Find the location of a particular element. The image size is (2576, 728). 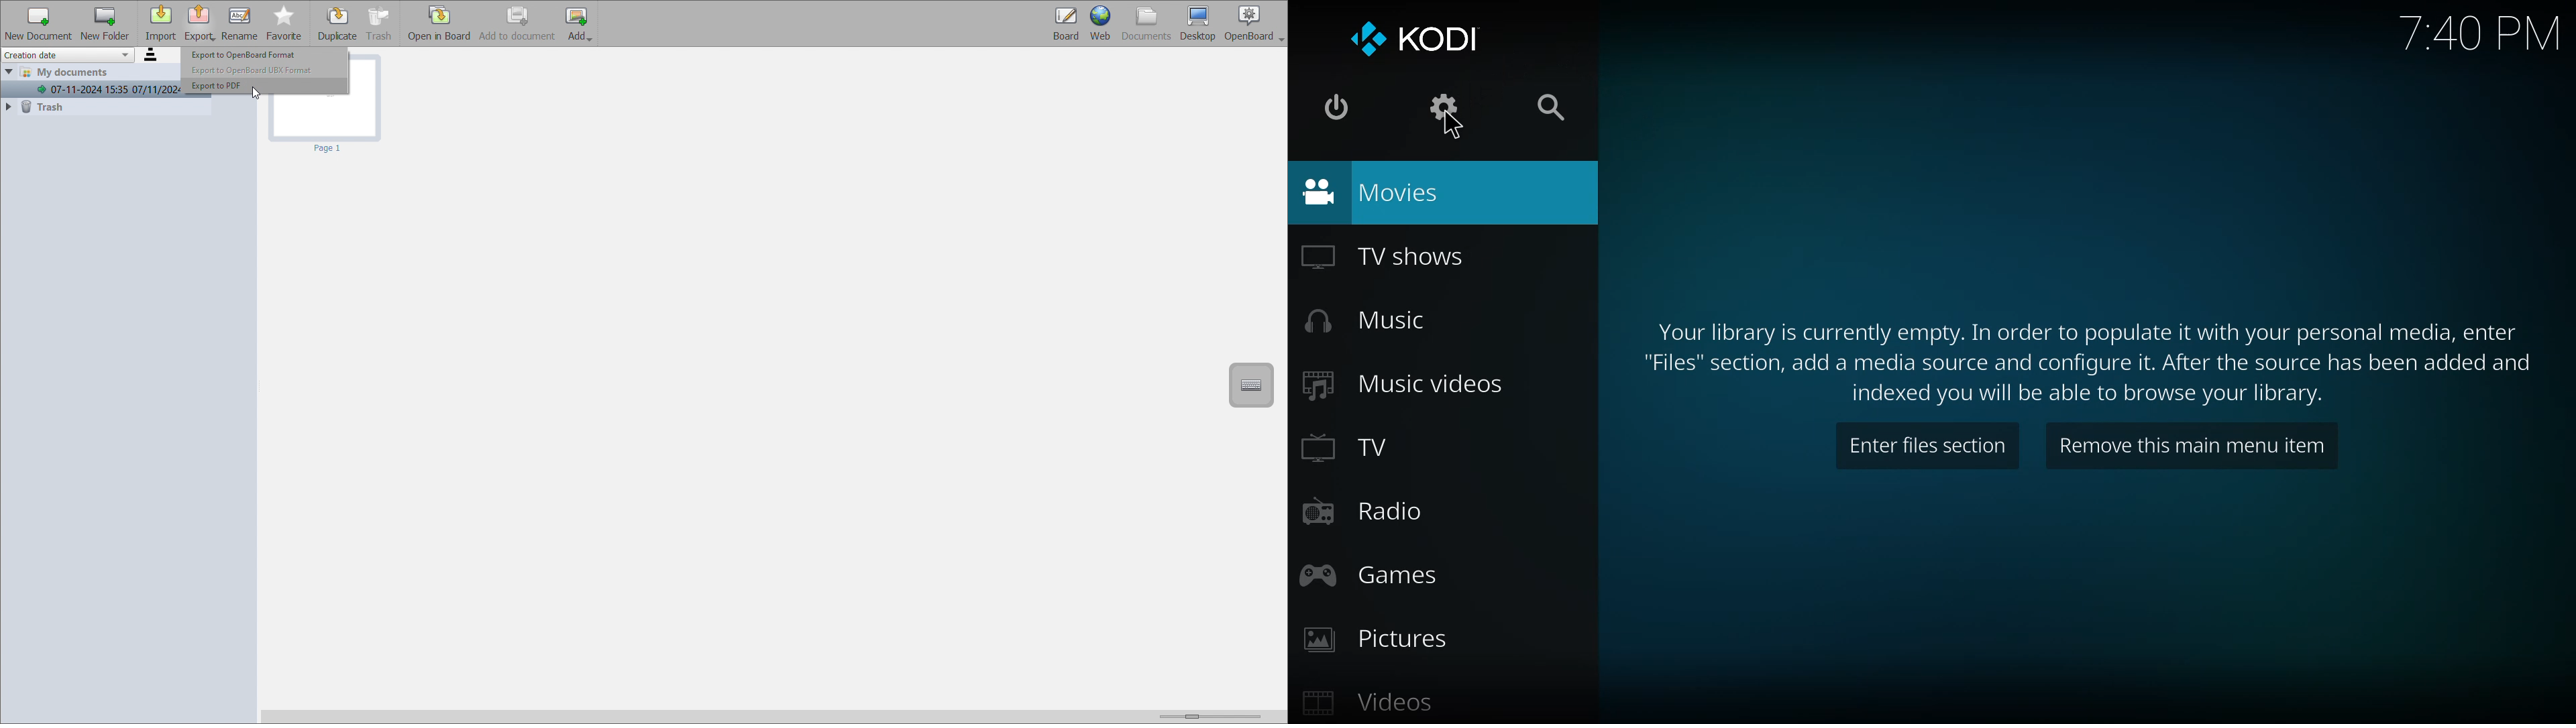

settings is located at coordinates (1442, 108).